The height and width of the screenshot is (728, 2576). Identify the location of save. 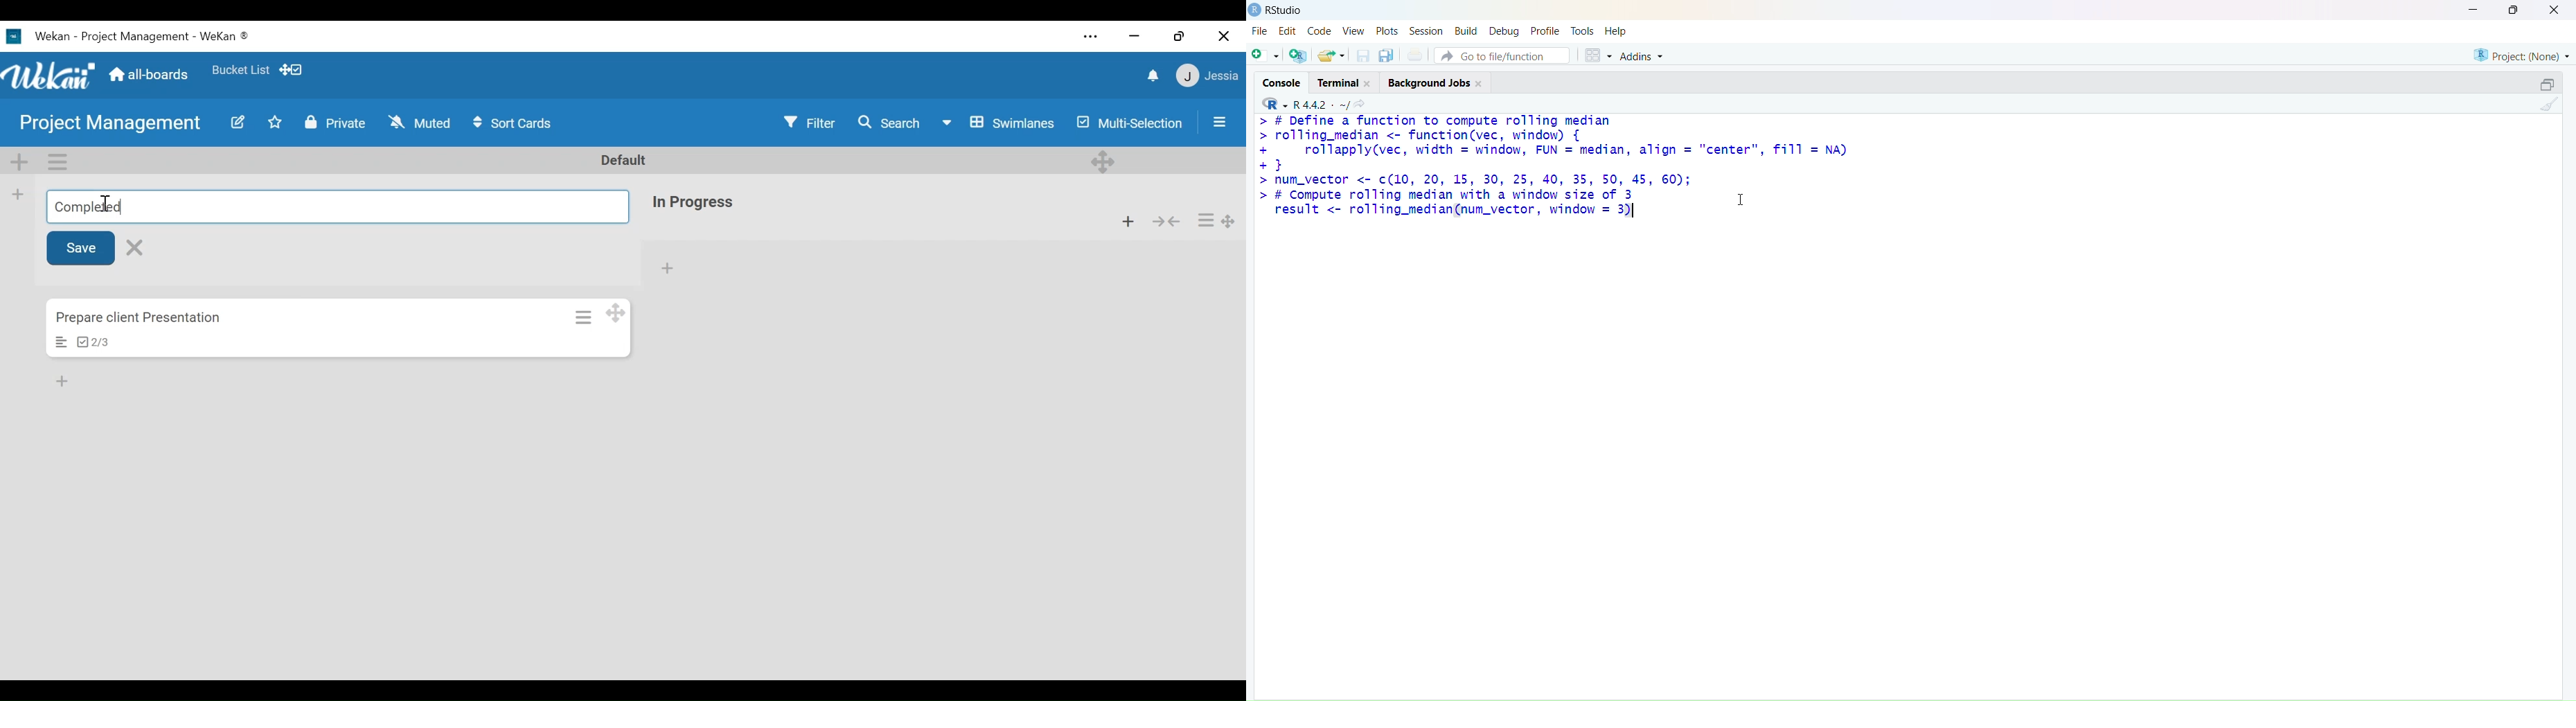
(1365, 55).